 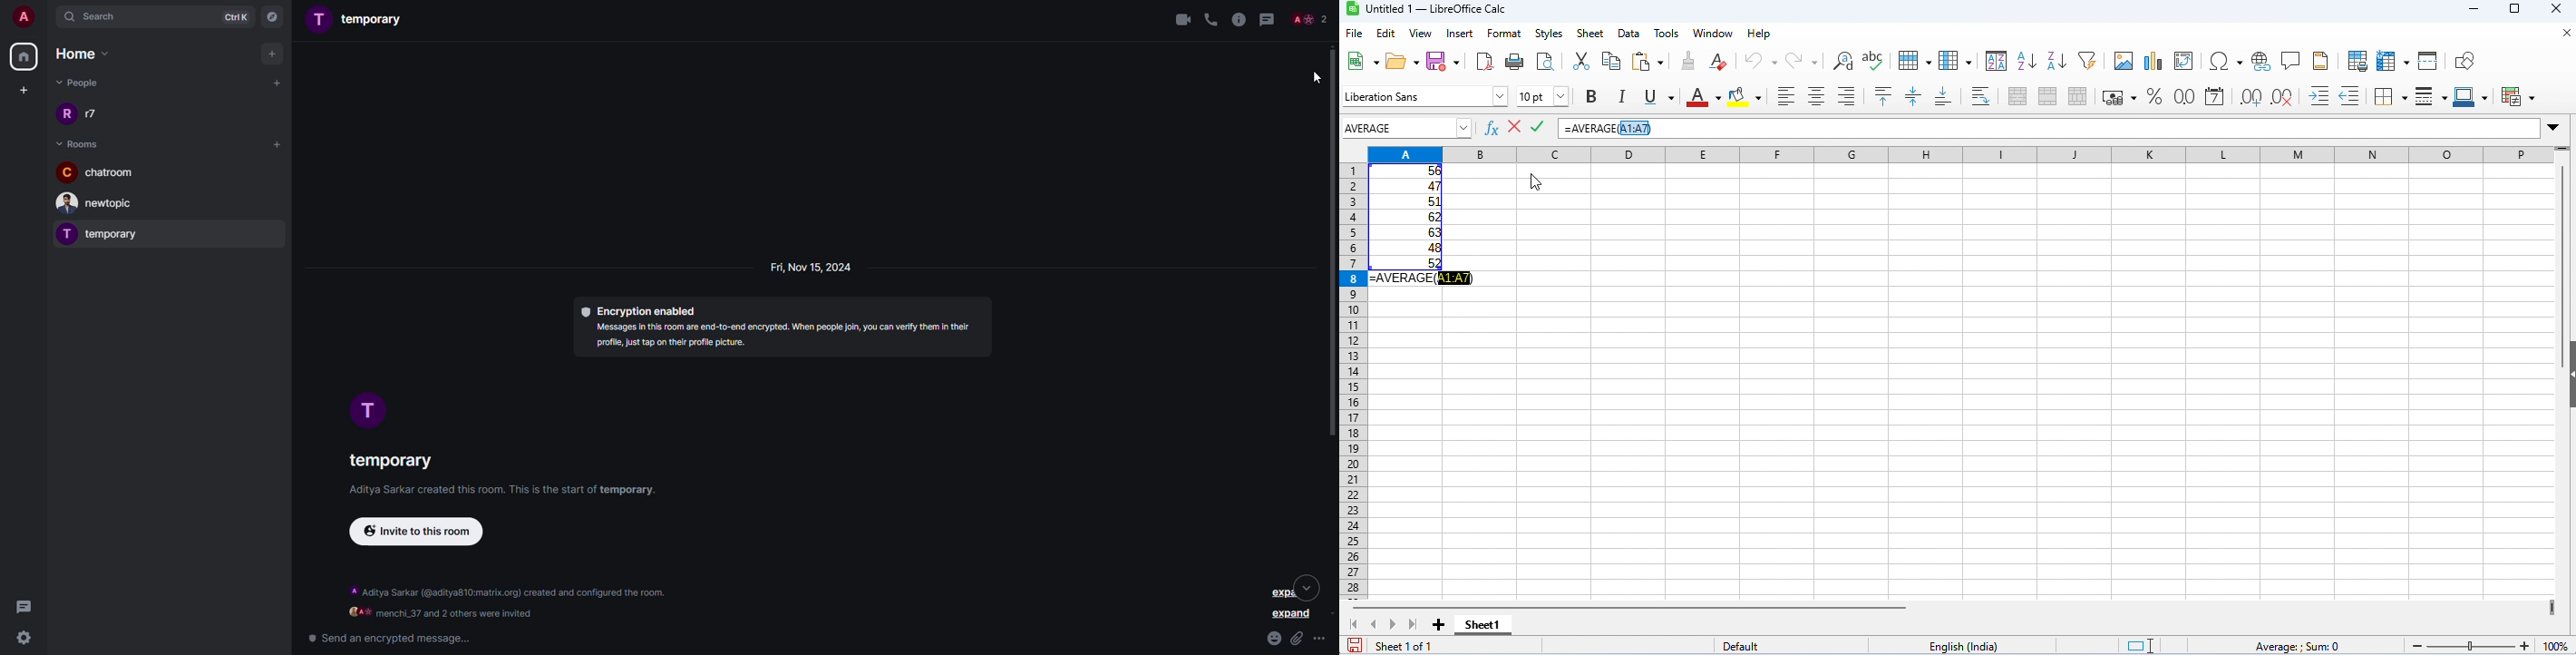 What do you see at coordinates (2296, 647) in the screenshot?
I see `formula` at bounding box center [2296, 647].